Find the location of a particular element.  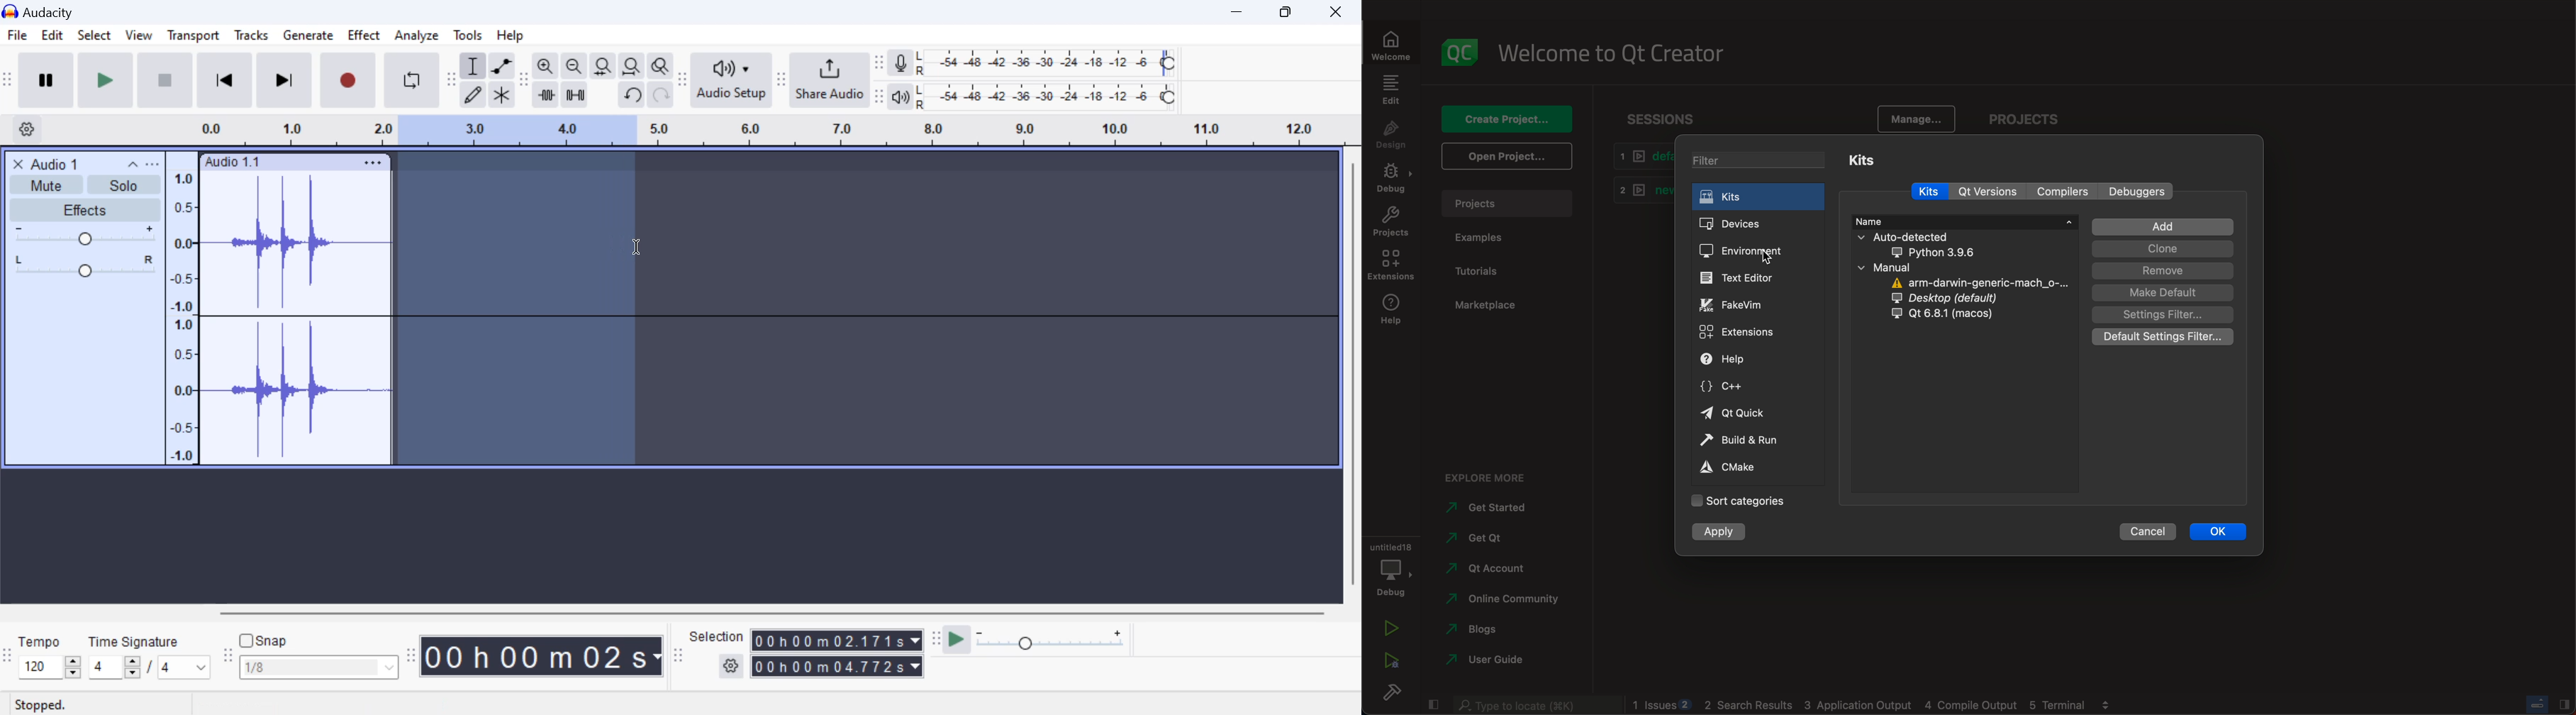

increase or decrease time signature is located at coordinates (114, 667).